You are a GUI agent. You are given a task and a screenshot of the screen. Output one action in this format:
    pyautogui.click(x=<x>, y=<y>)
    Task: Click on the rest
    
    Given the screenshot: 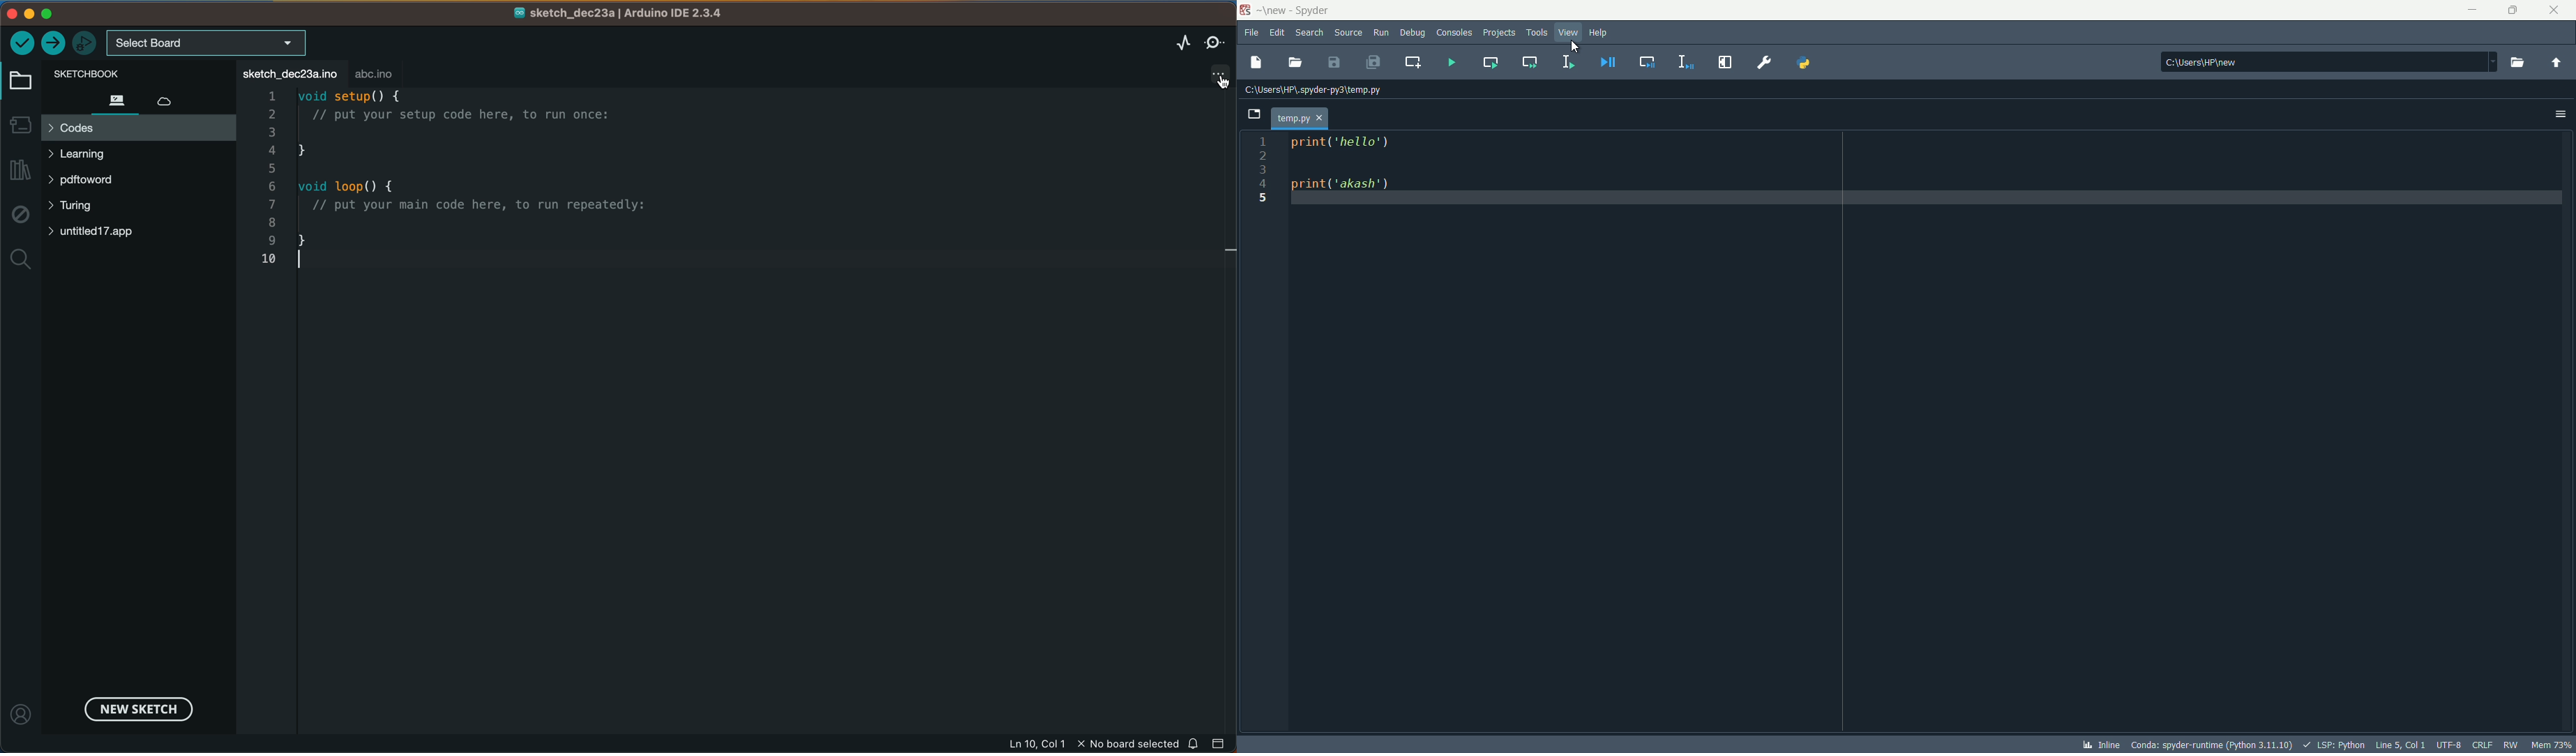 What is the action you would take?
    pyautogui.click(x=2513, y=10)
    